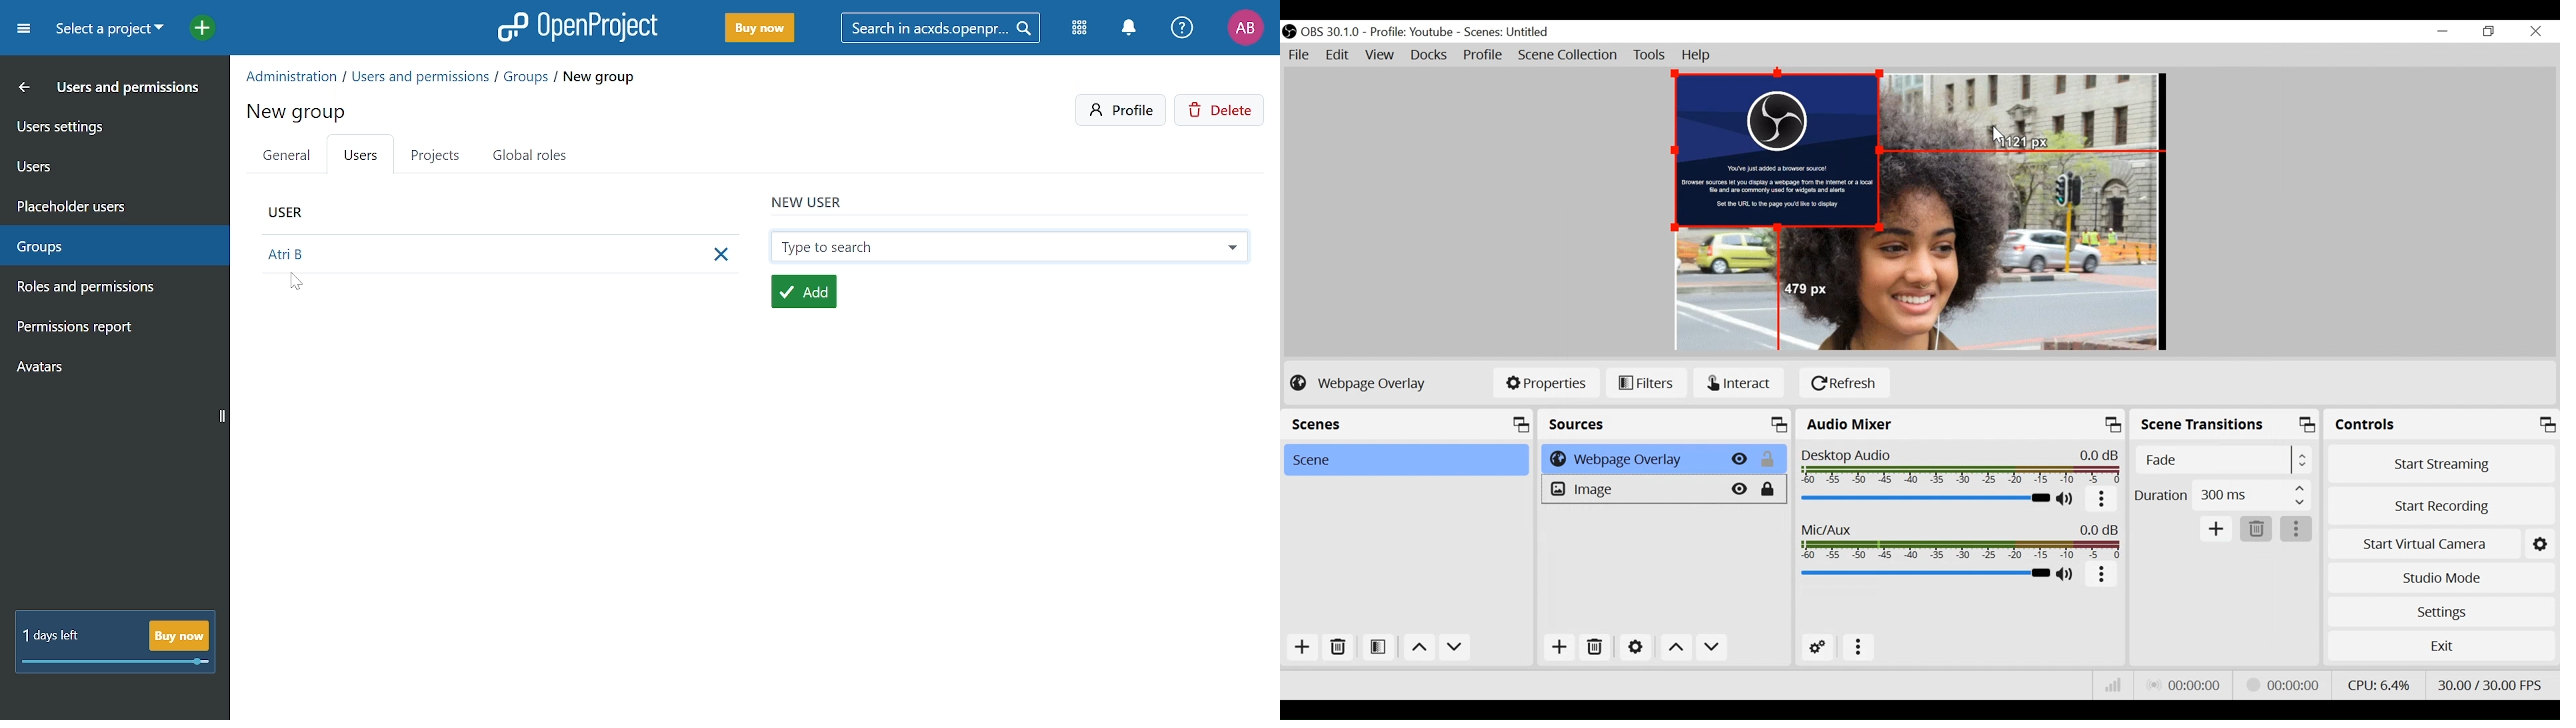 The width and height of the screenshot is (2576, 728). I want to click on Move down, so click(1711, 647).